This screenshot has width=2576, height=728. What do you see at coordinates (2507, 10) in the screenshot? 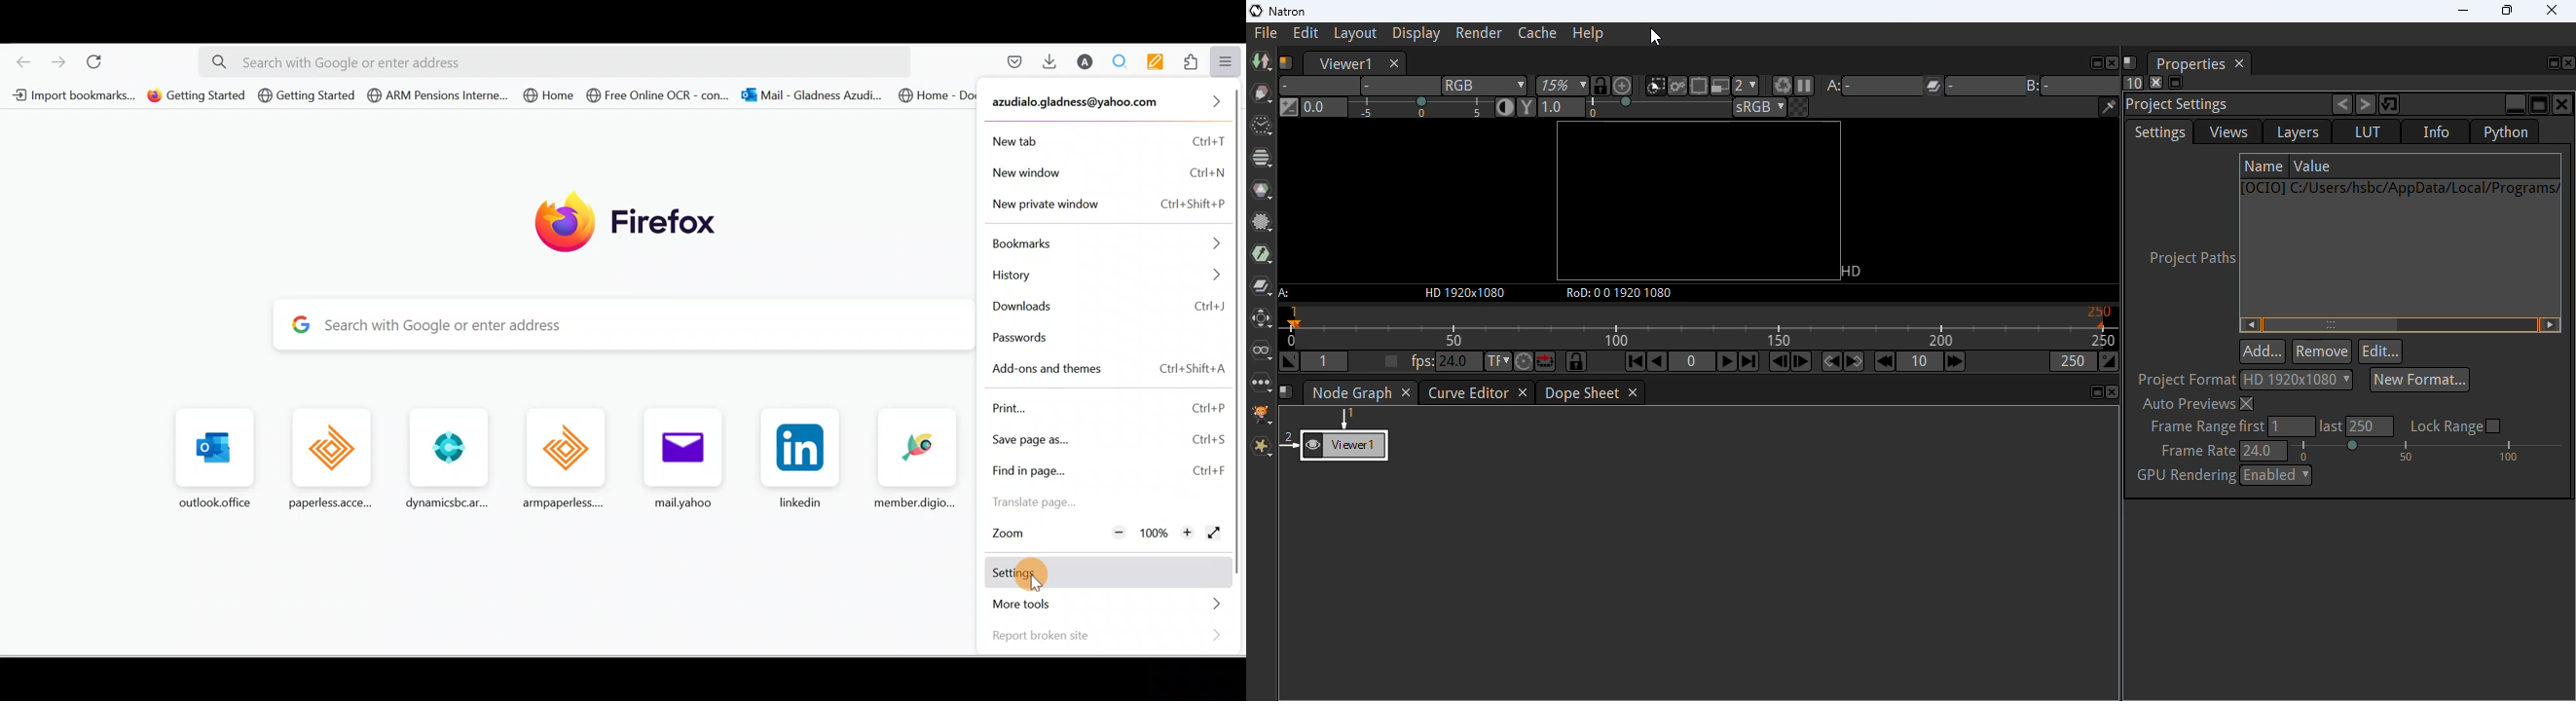
I see `maximize` at bounding box center [2507, 10].